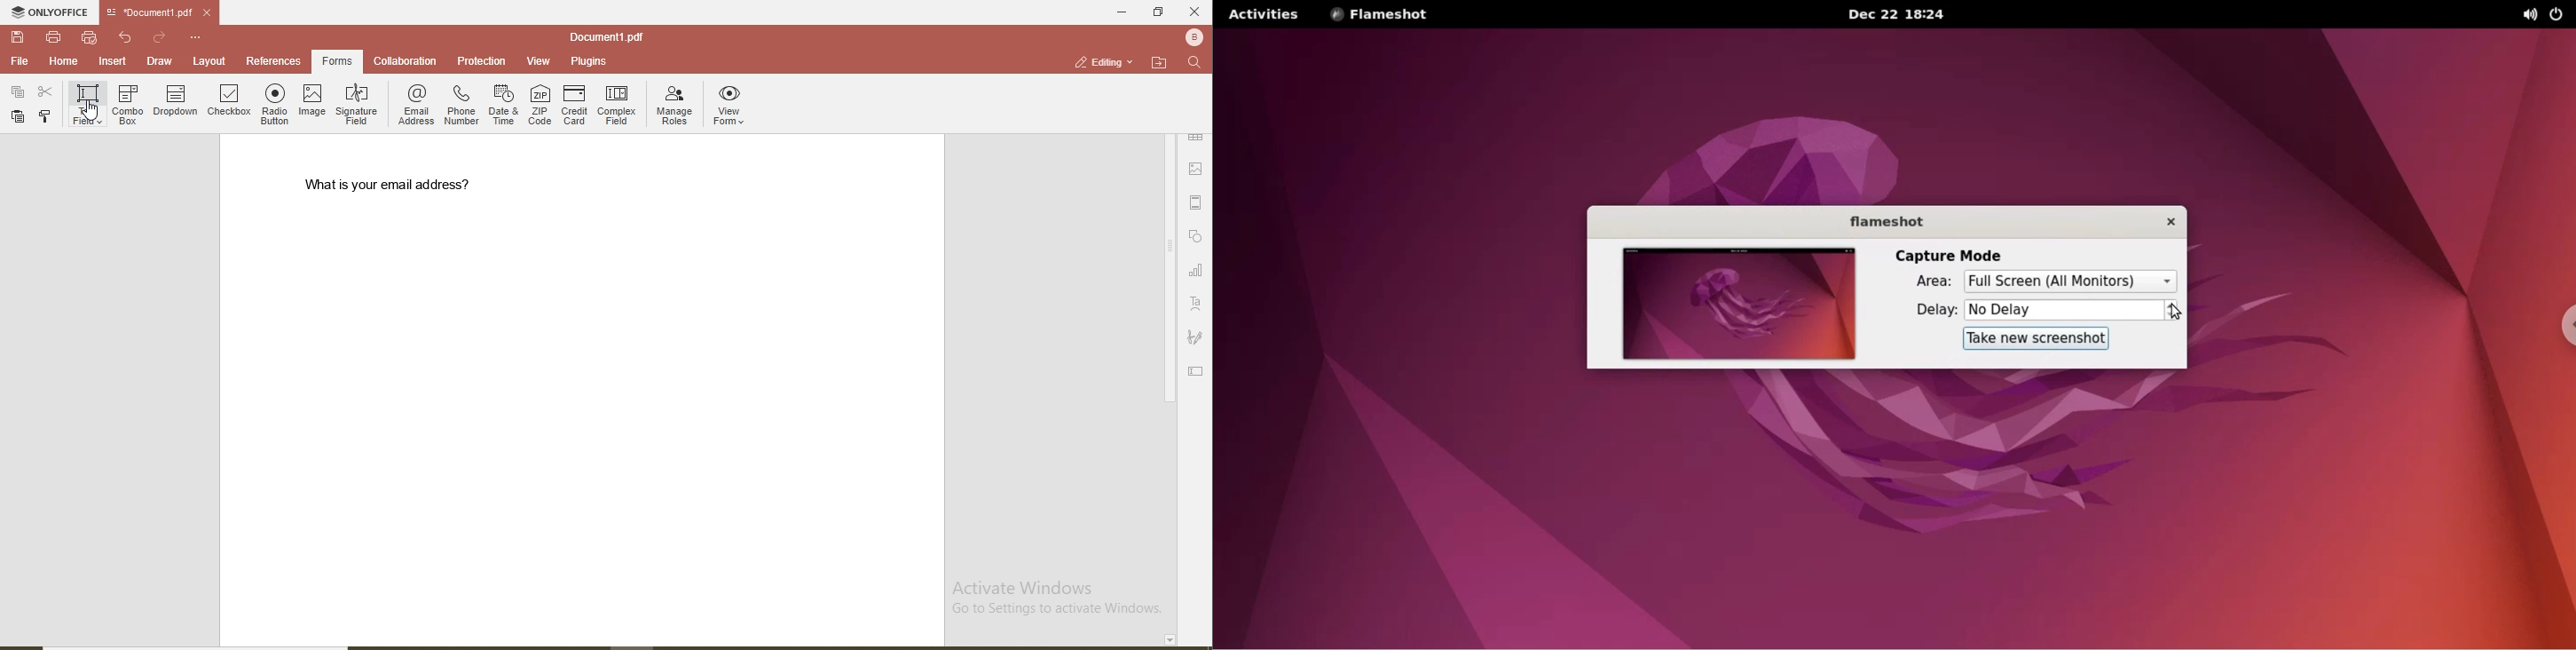 The height and width of the screenshot is (672, 2576). What do you see at coordinates (2072, 282) in the screenshot?
I see `selected capture area full screen` at bounding box center [2072, 282].